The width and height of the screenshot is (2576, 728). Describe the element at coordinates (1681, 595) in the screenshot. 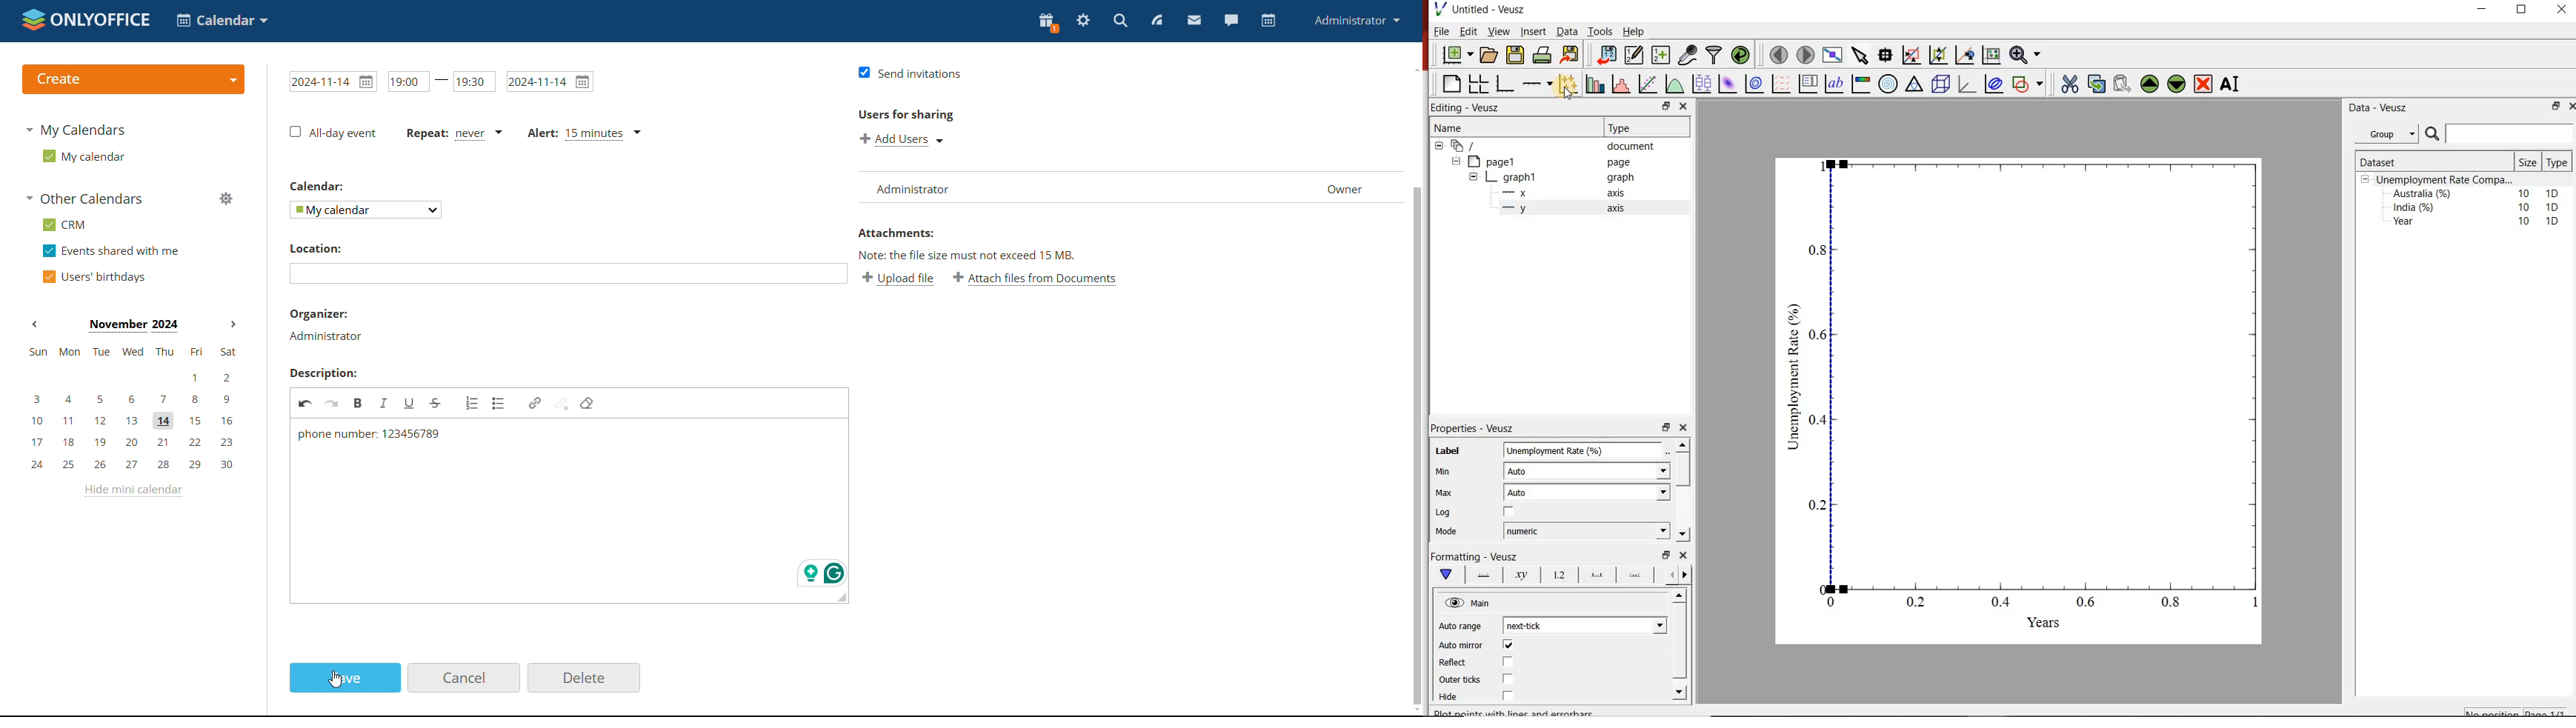

I see `move up` at that location.